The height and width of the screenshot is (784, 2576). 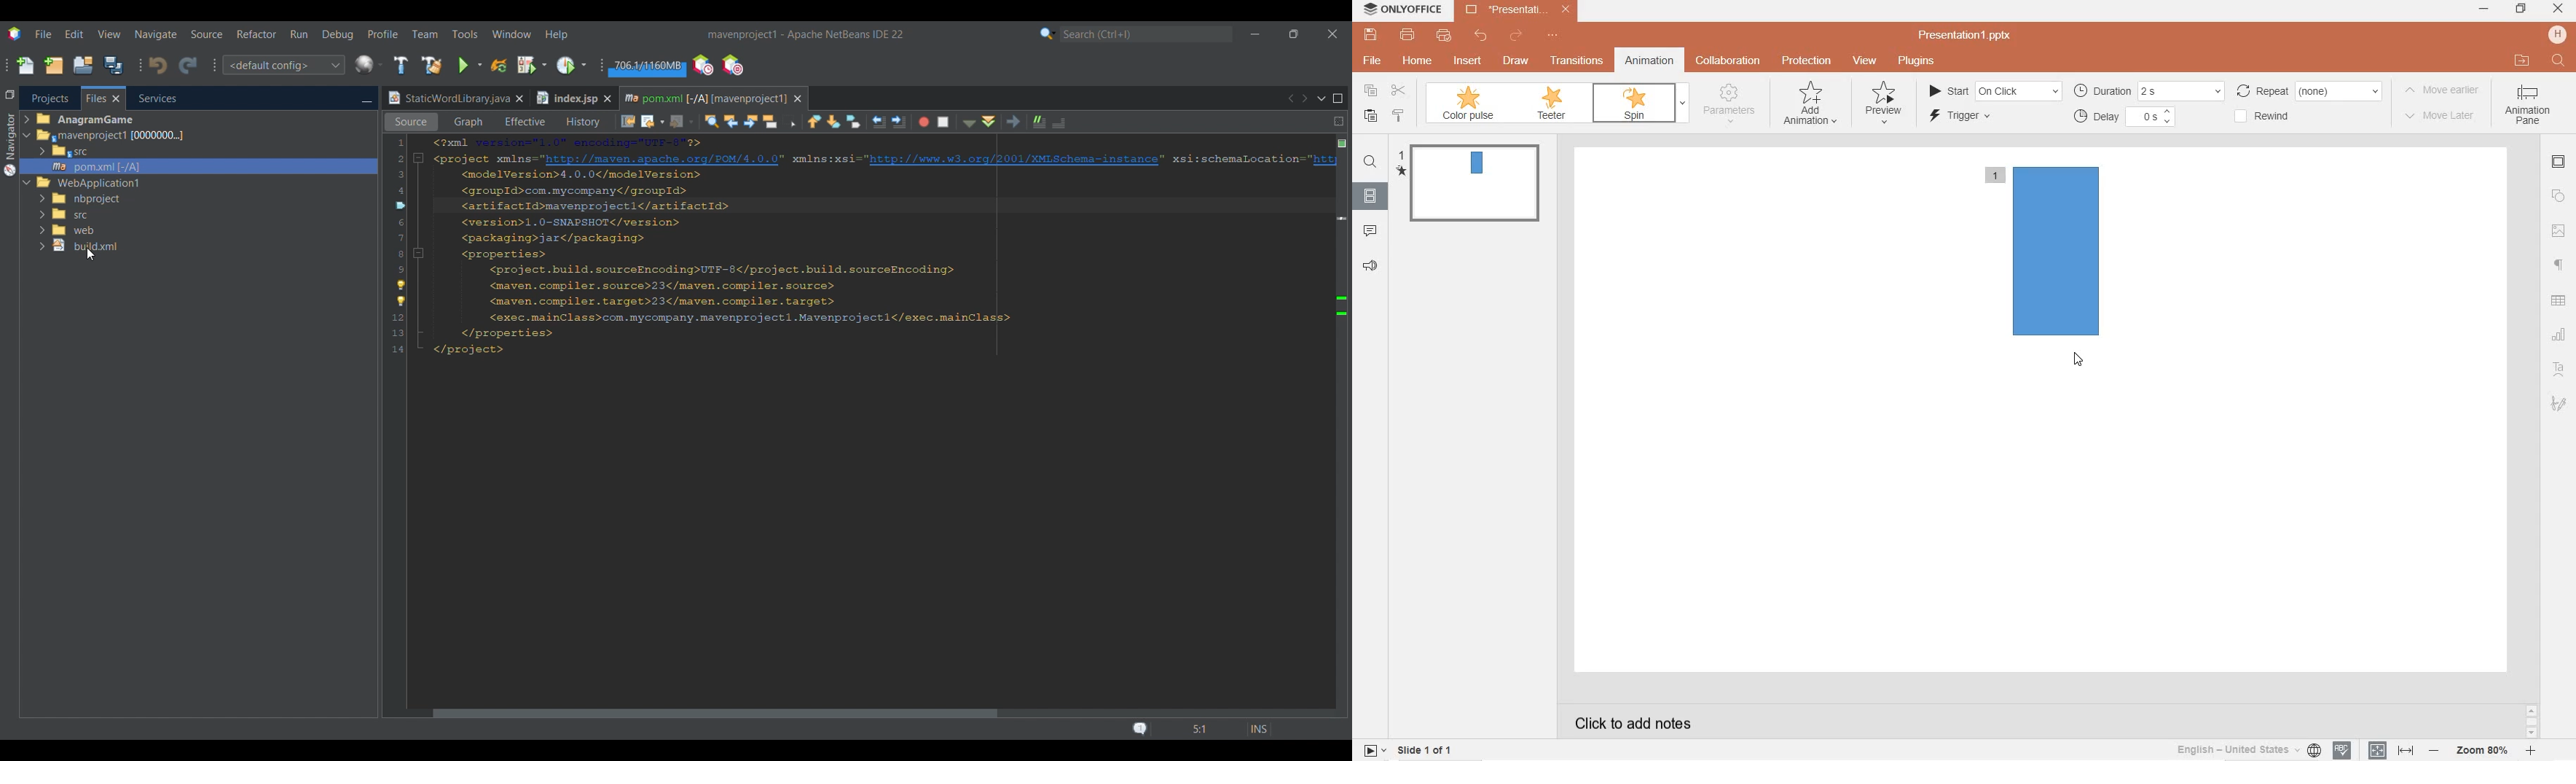 I want to click on Zoom 80%, so click(x=2483, y=752).